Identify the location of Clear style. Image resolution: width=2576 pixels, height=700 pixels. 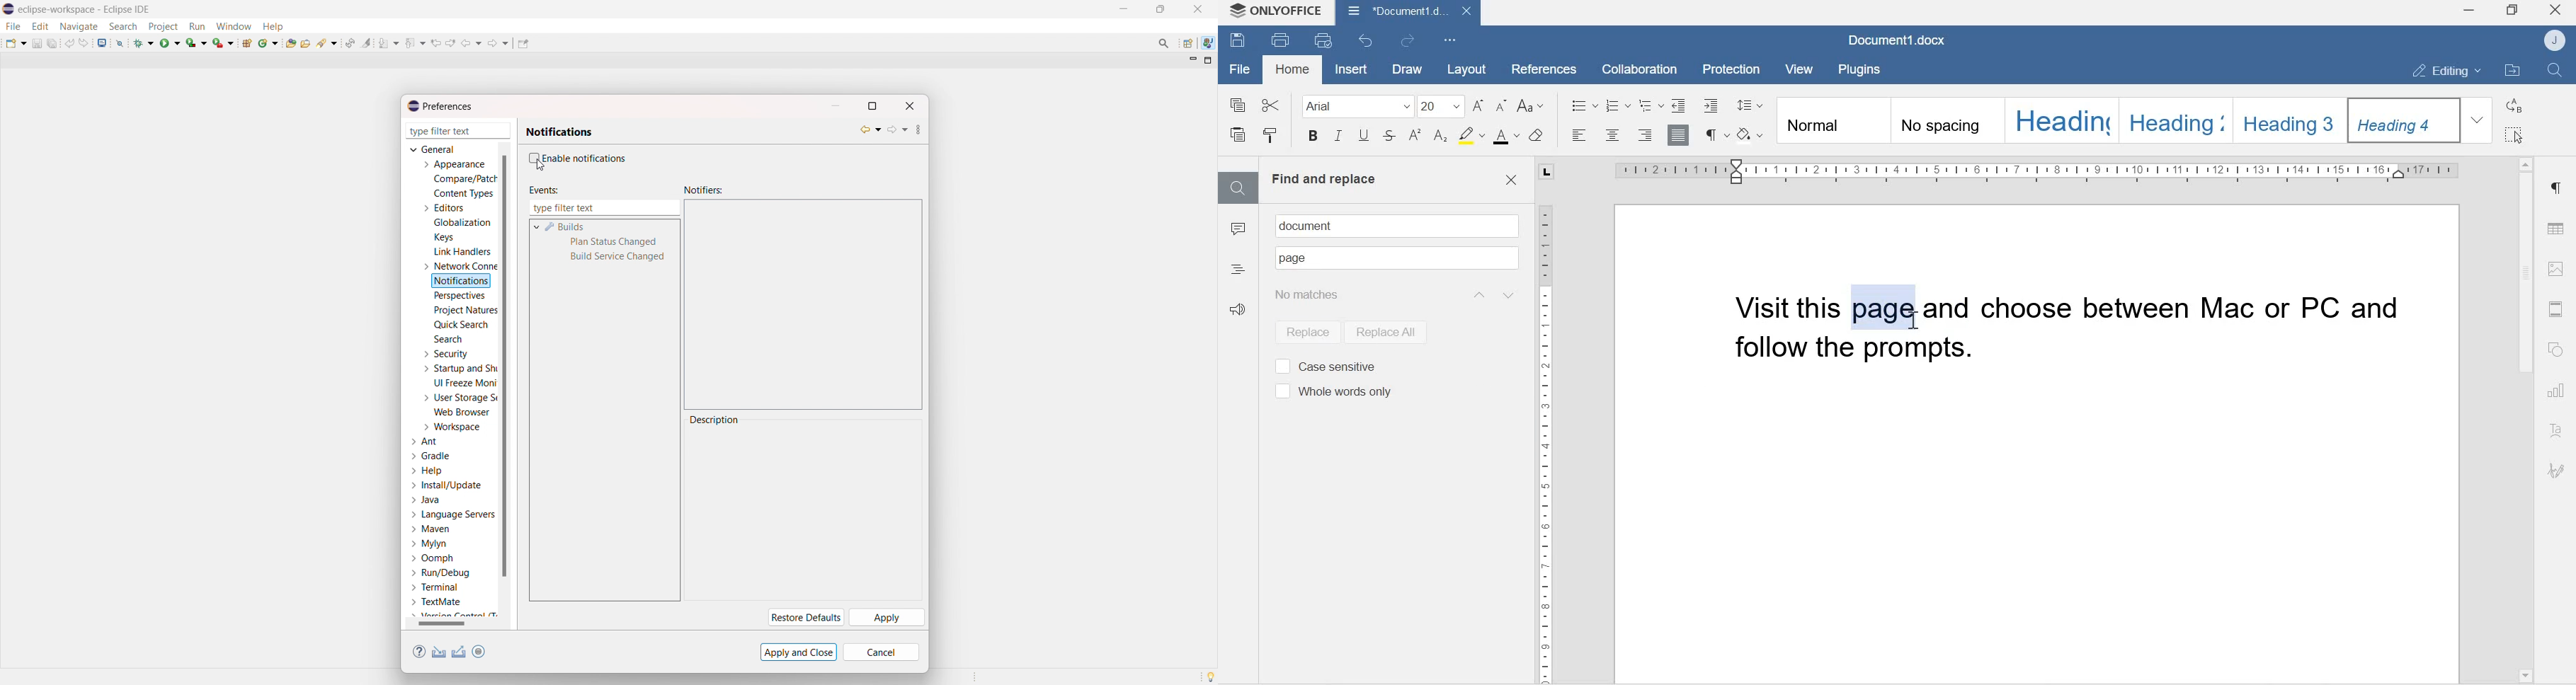
(1537, 135).